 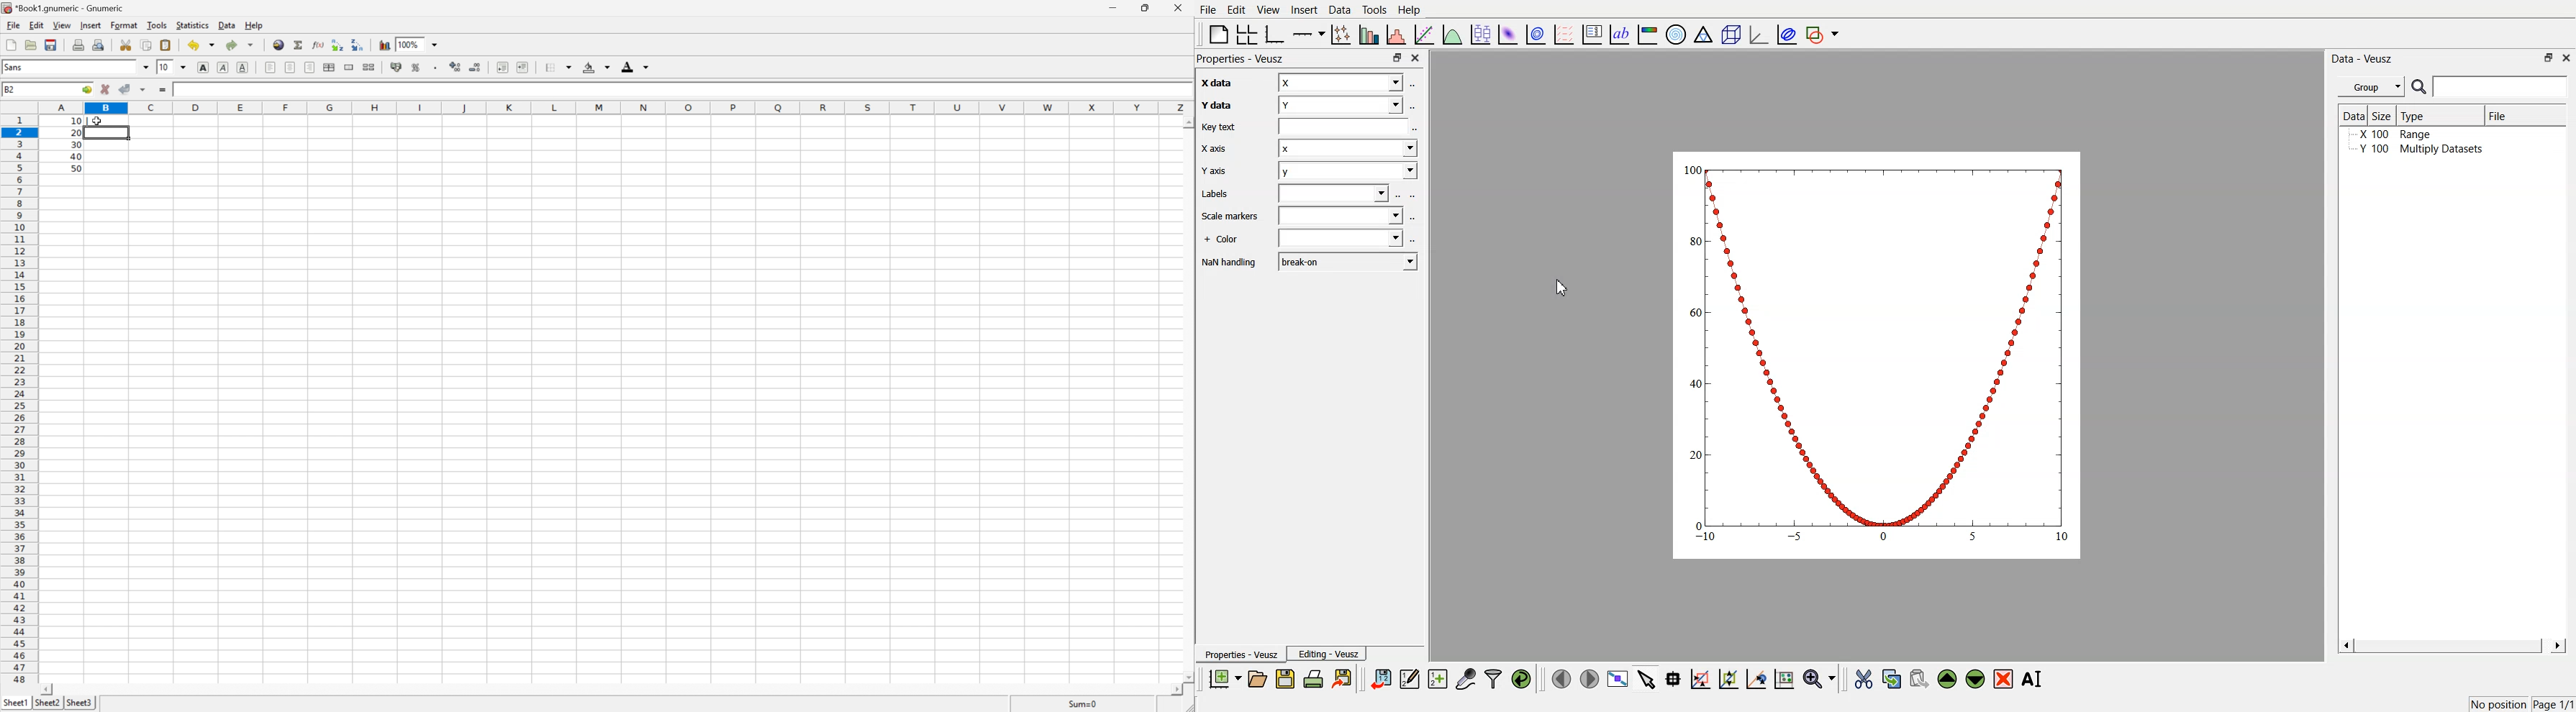 I want to click on Italic, so click(x=224, y=66).